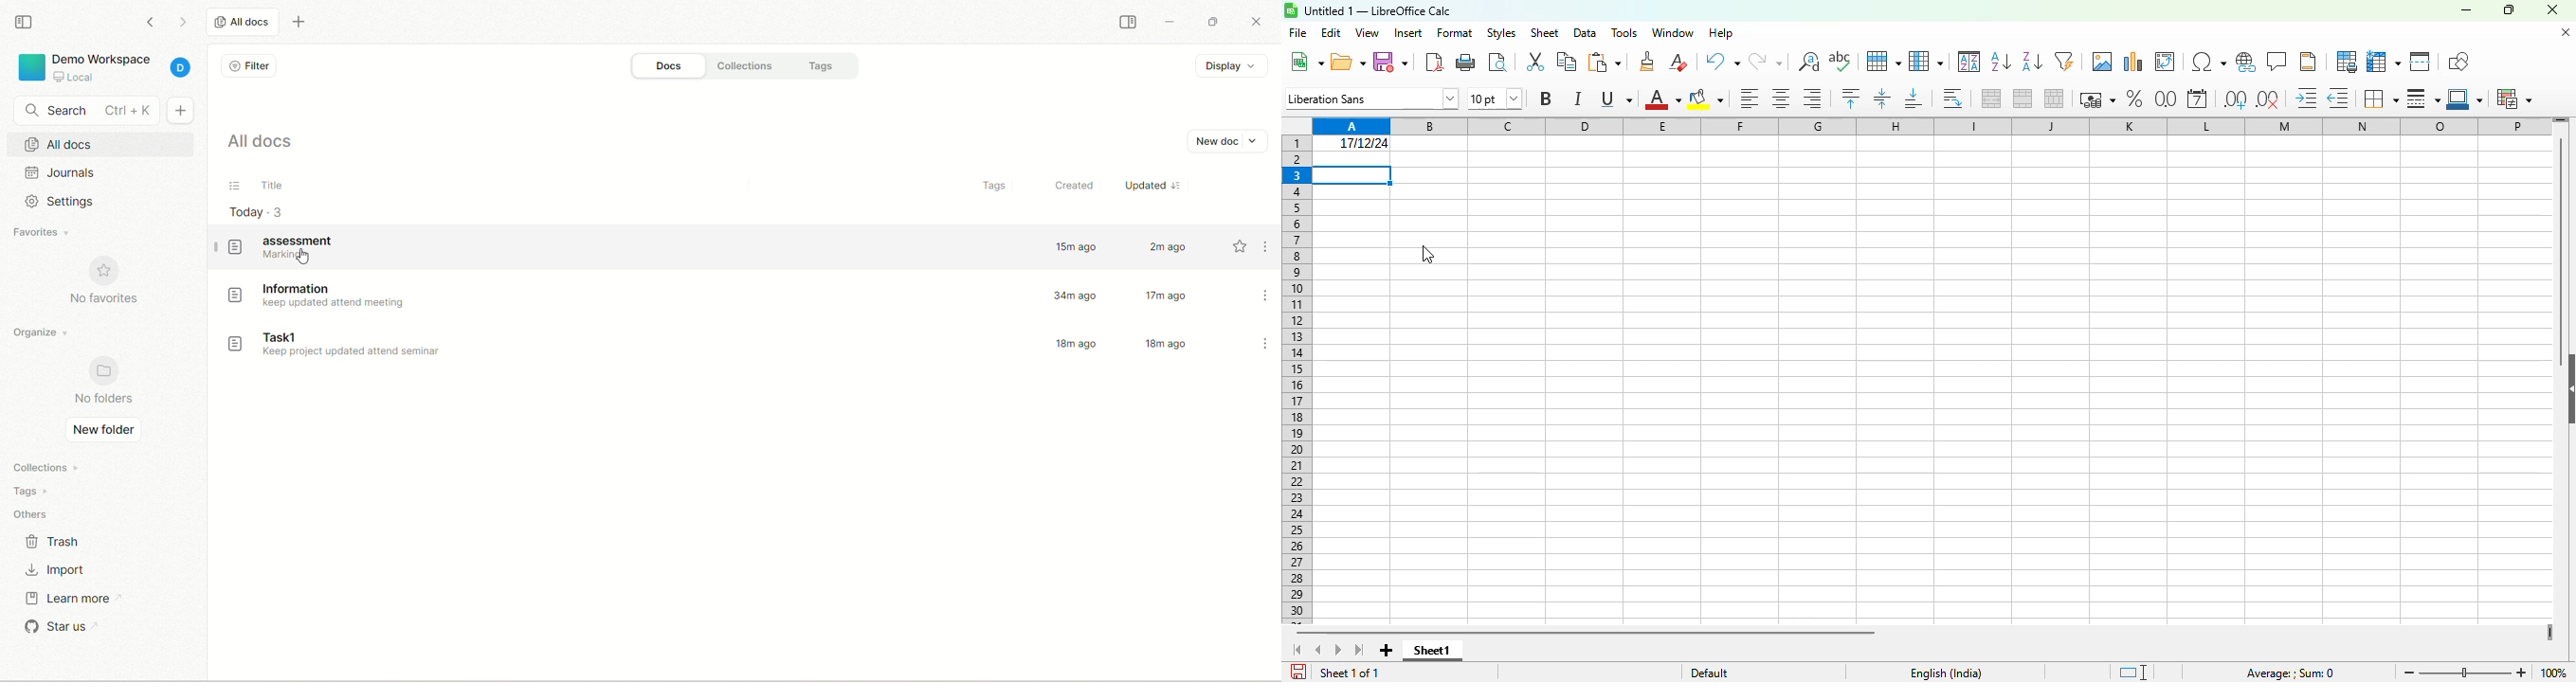 The width and height of the screenshot is (2576, 700). I want to click on undo, so click(1721, 62).